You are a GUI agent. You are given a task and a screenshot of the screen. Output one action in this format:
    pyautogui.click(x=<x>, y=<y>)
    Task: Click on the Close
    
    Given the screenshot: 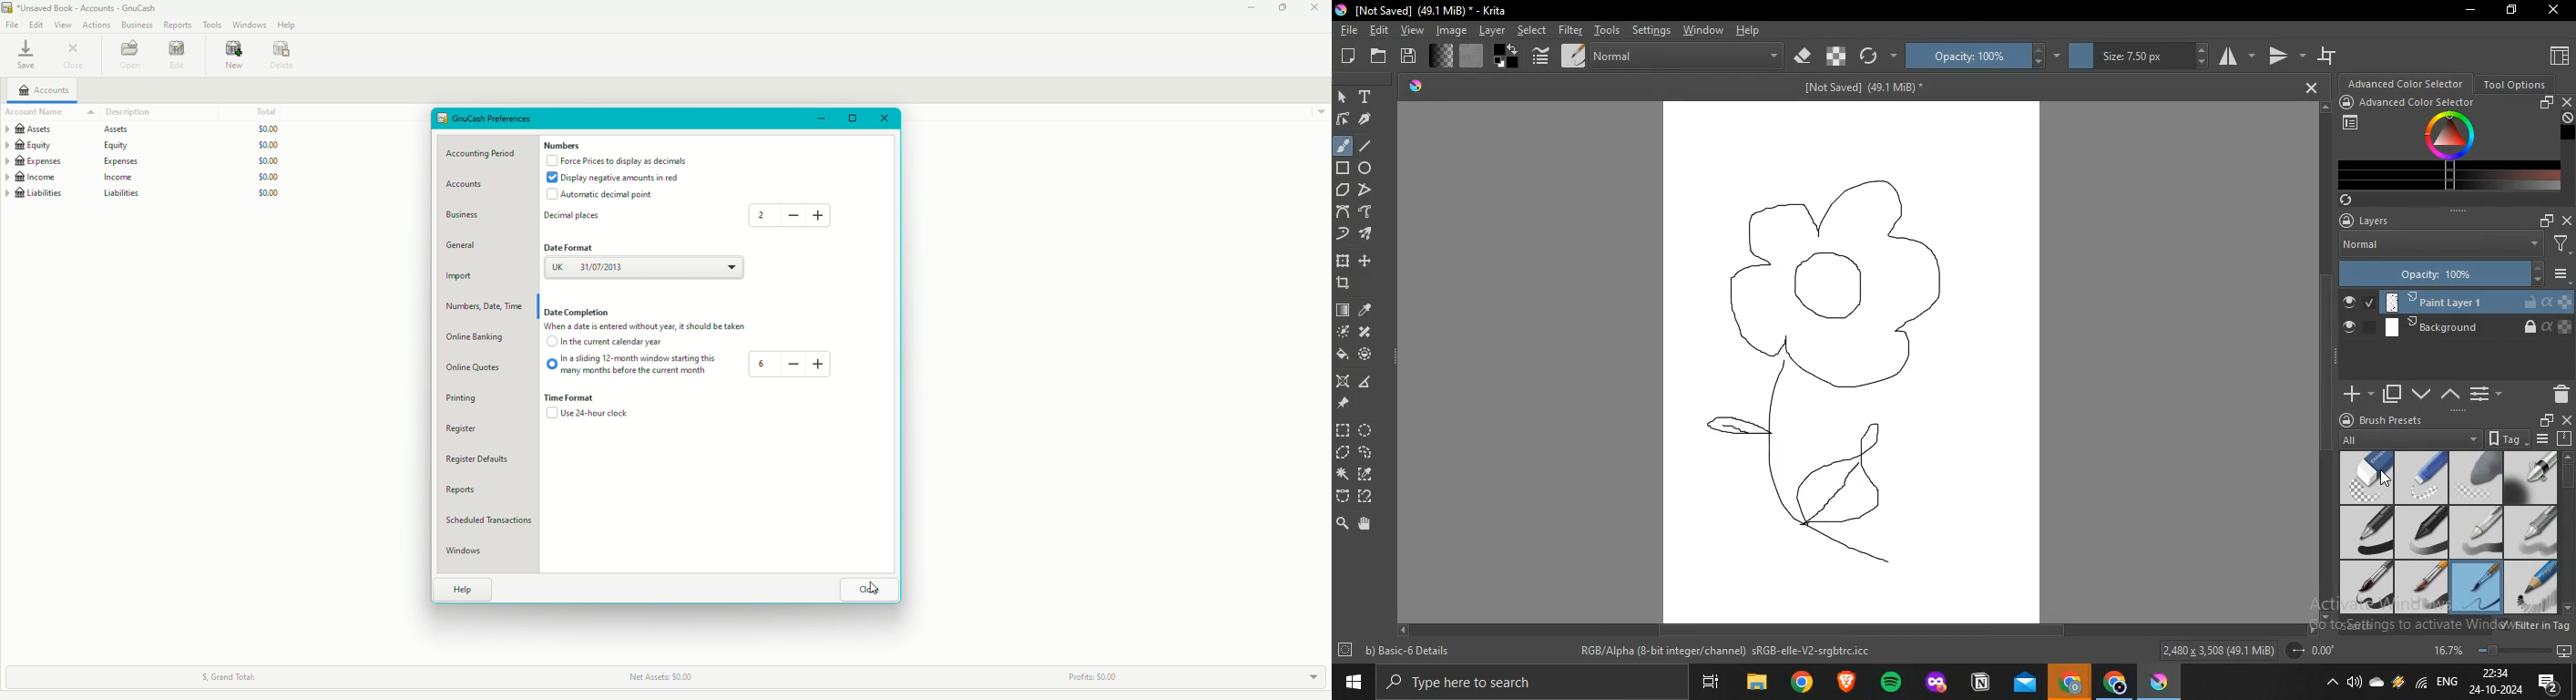 What is the action you would take?
    pyautogui.click(x=884, y=117)
    